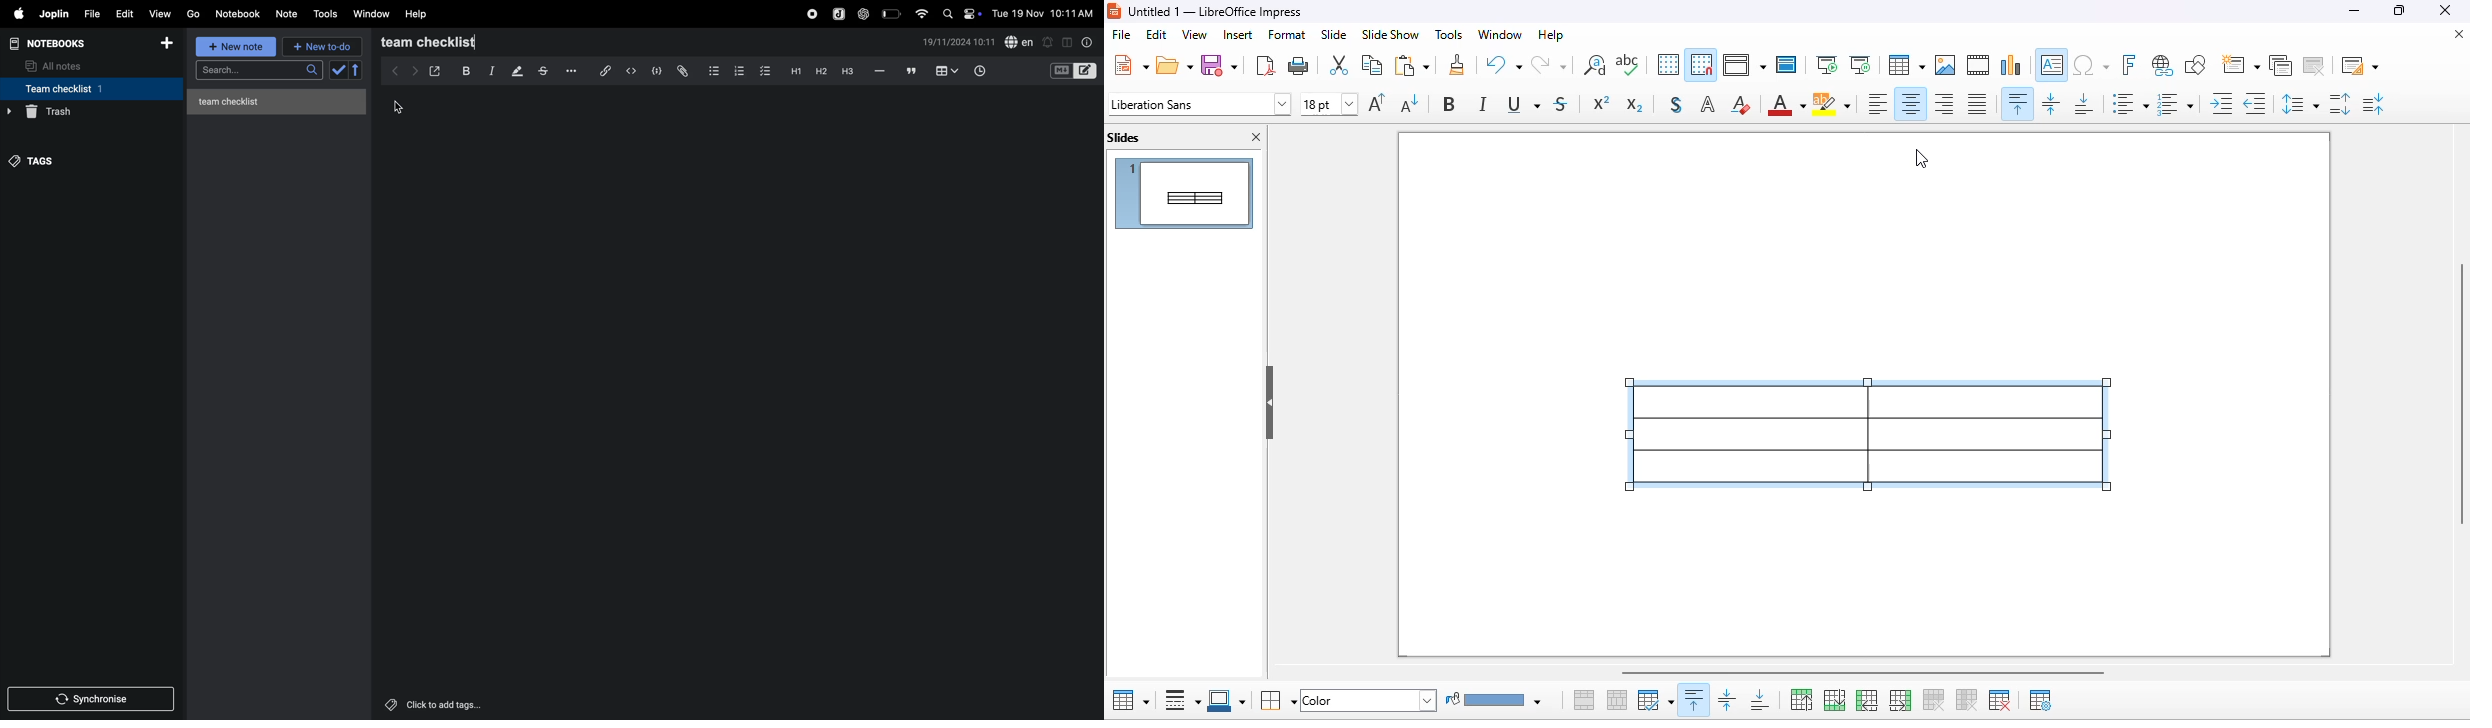  What do you see at coordinates (809, 14) in the screenshot?
I see `record` at bounding box center [809, 14].